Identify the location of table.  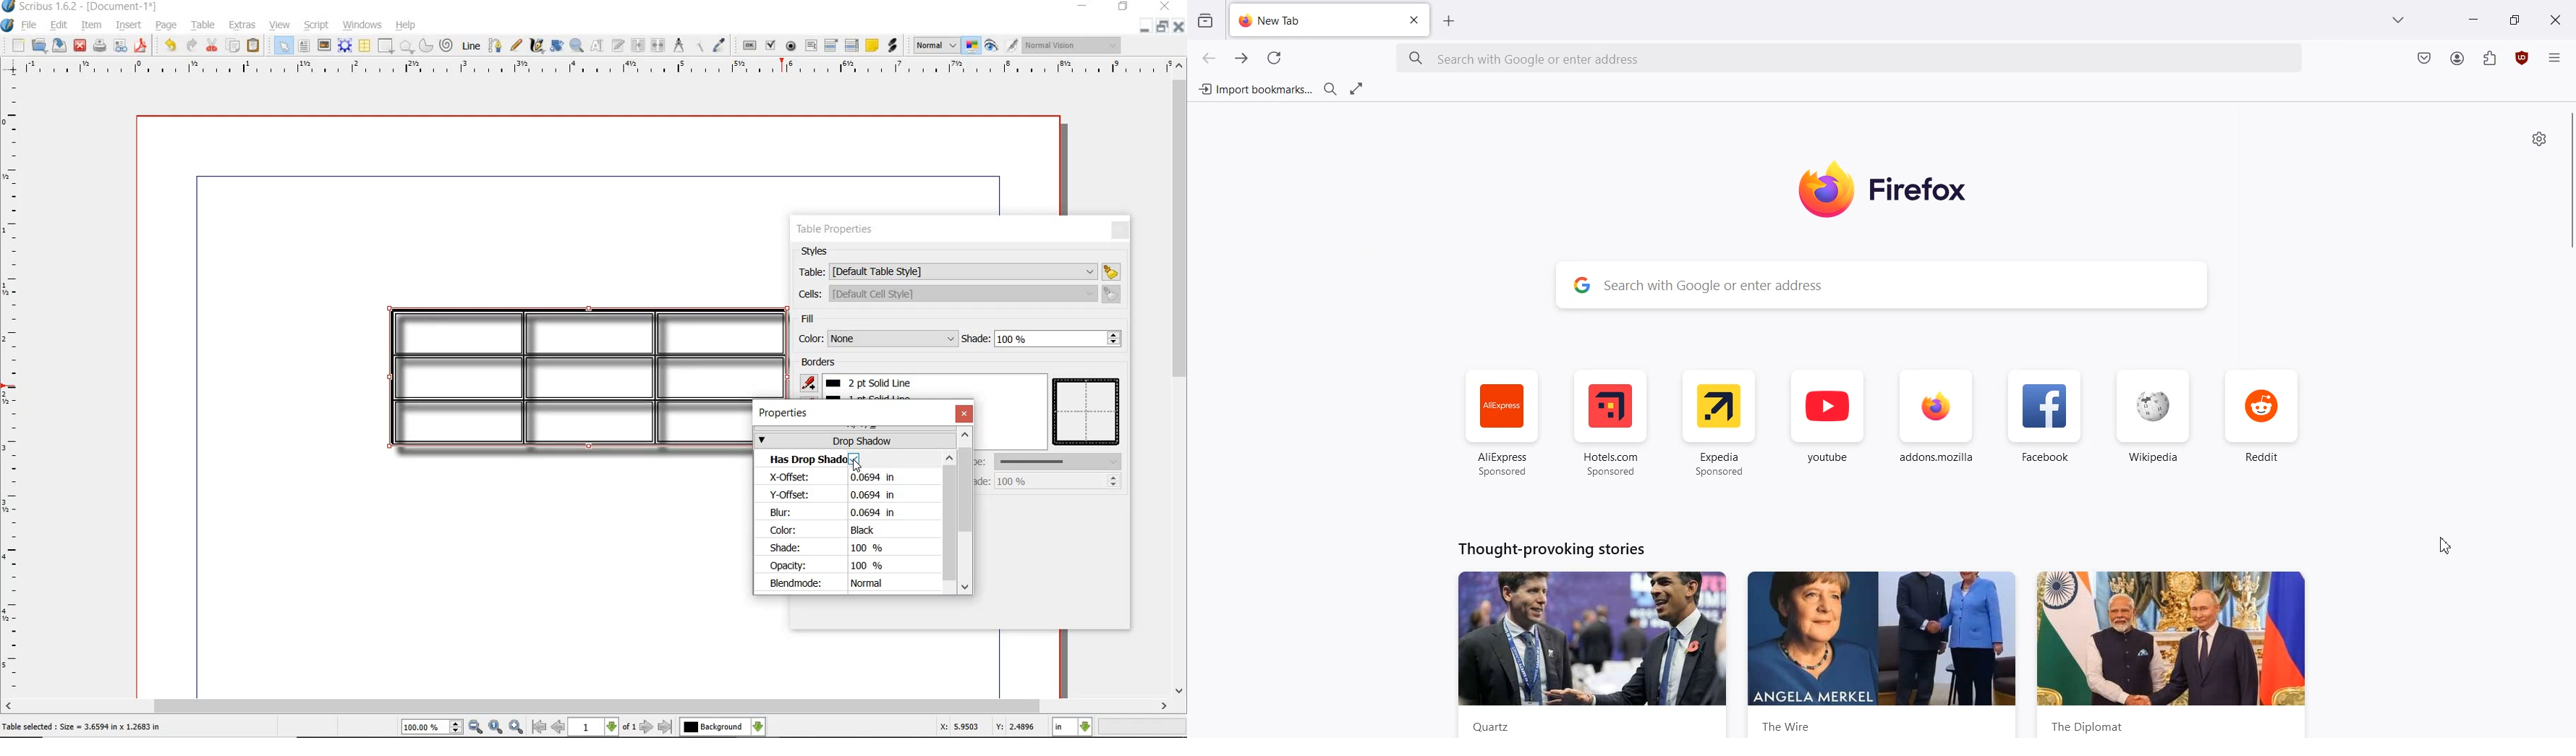
(959, 271).